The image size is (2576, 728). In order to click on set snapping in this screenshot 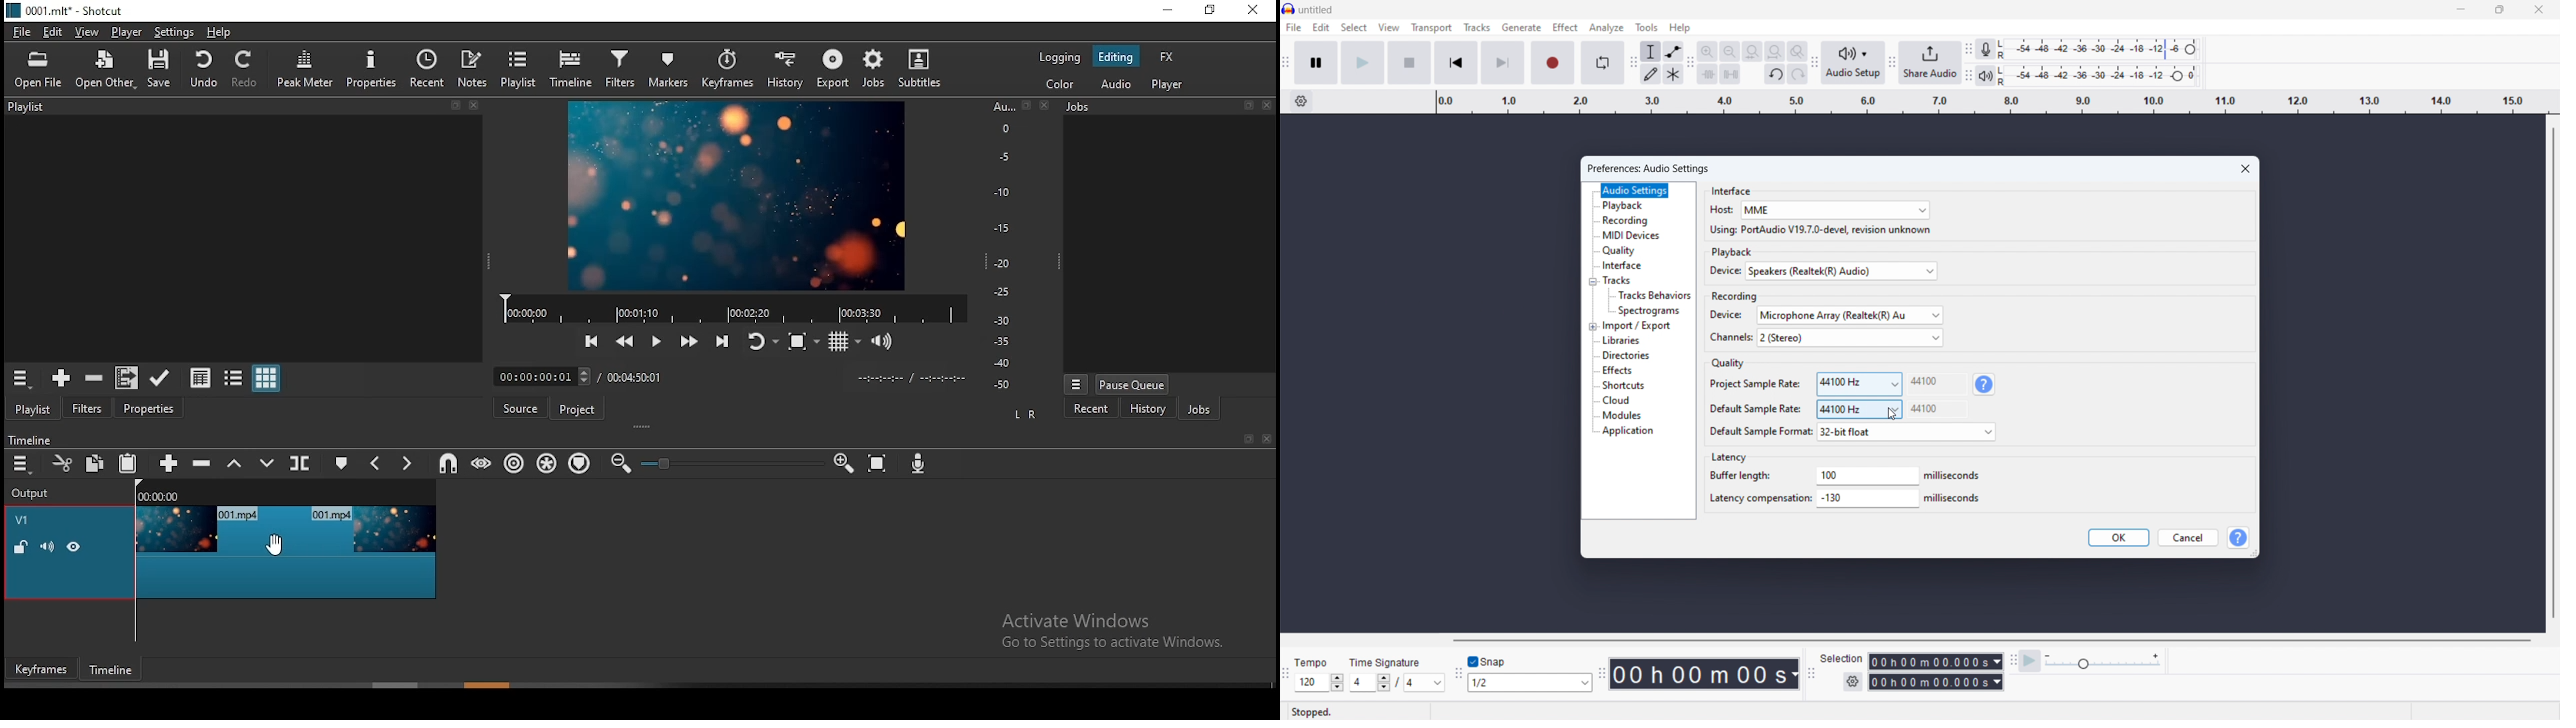, I will do `click(1529, 682)`.